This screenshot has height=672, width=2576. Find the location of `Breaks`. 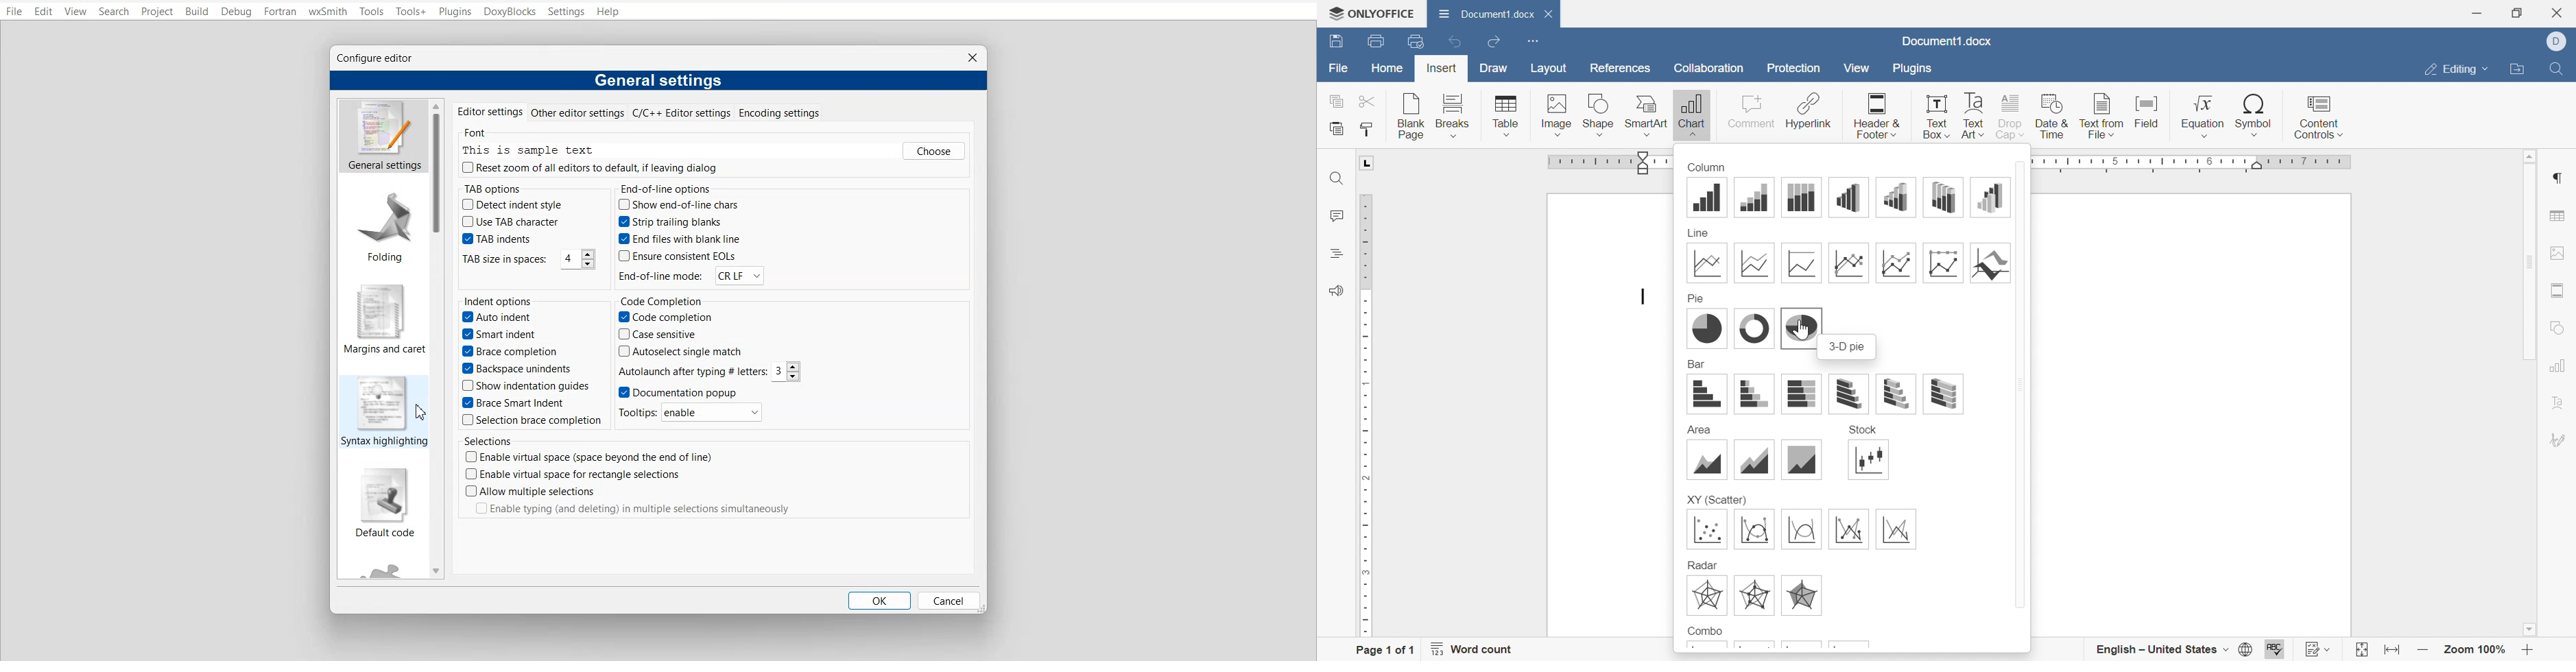

Breaks is located at coordinates (1453, 115).